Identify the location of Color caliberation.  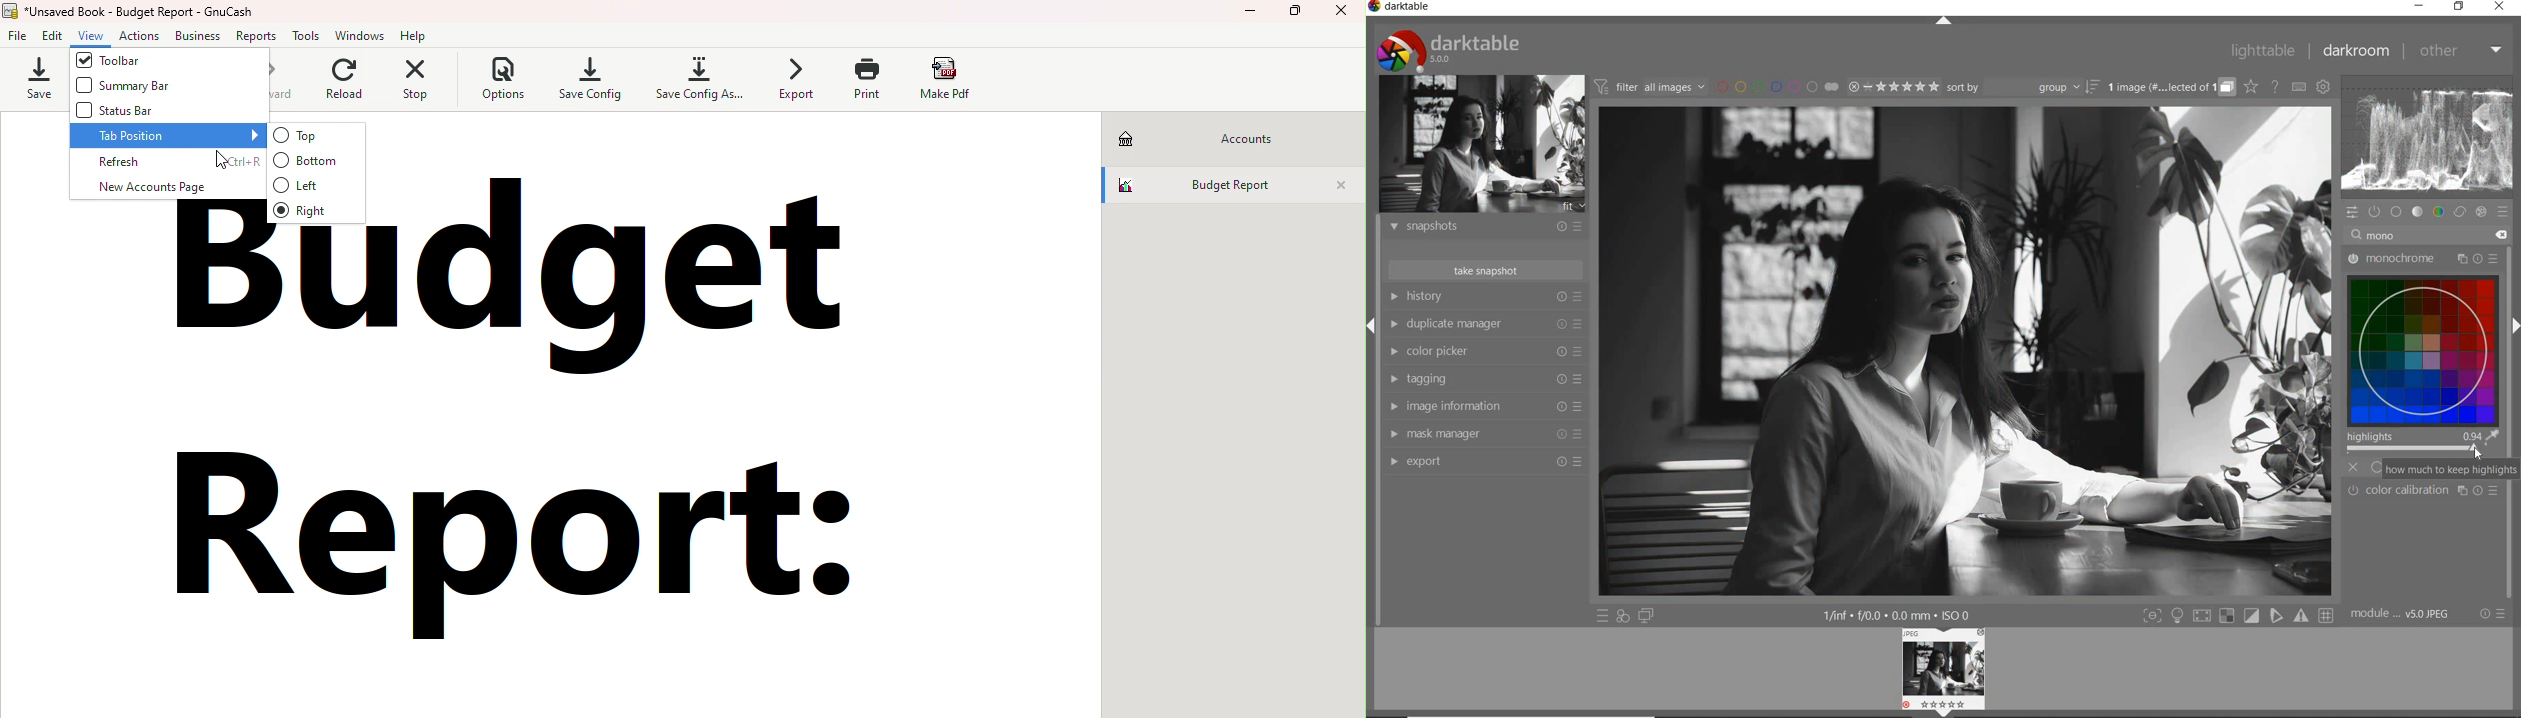
(2425, 491).